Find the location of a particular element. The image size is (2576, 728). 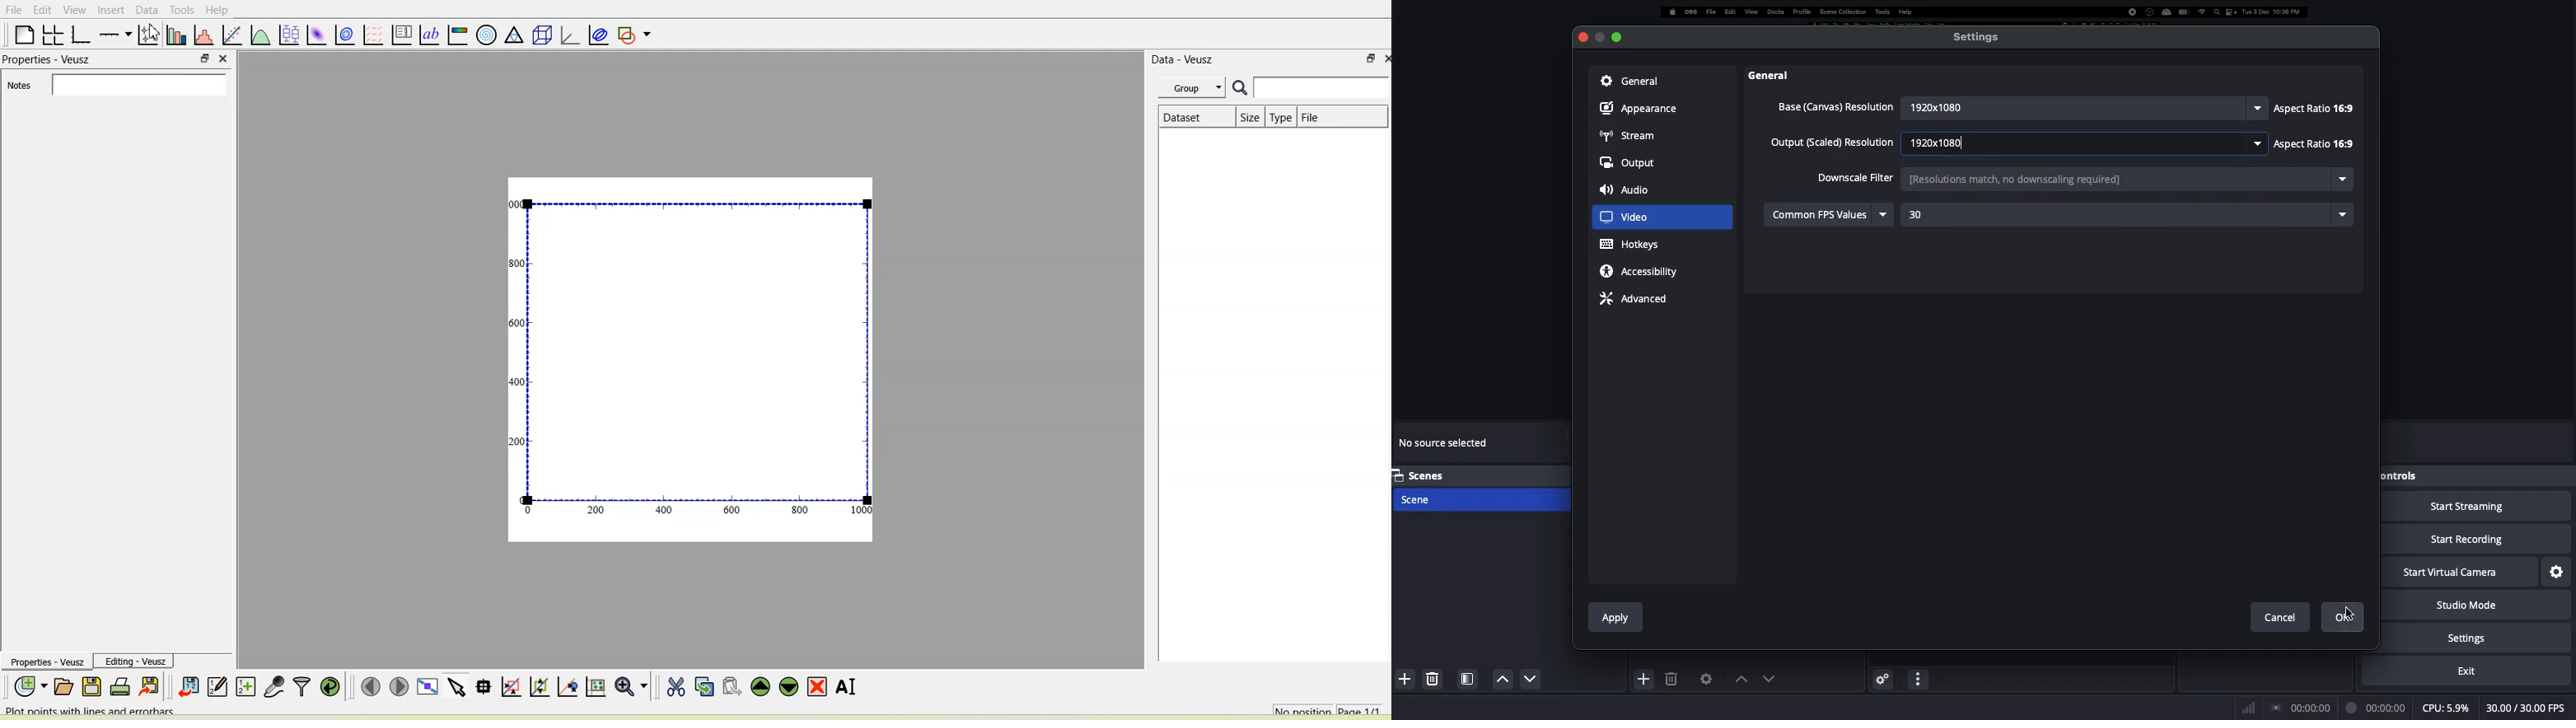

General is located at coordinates (1628, 80).